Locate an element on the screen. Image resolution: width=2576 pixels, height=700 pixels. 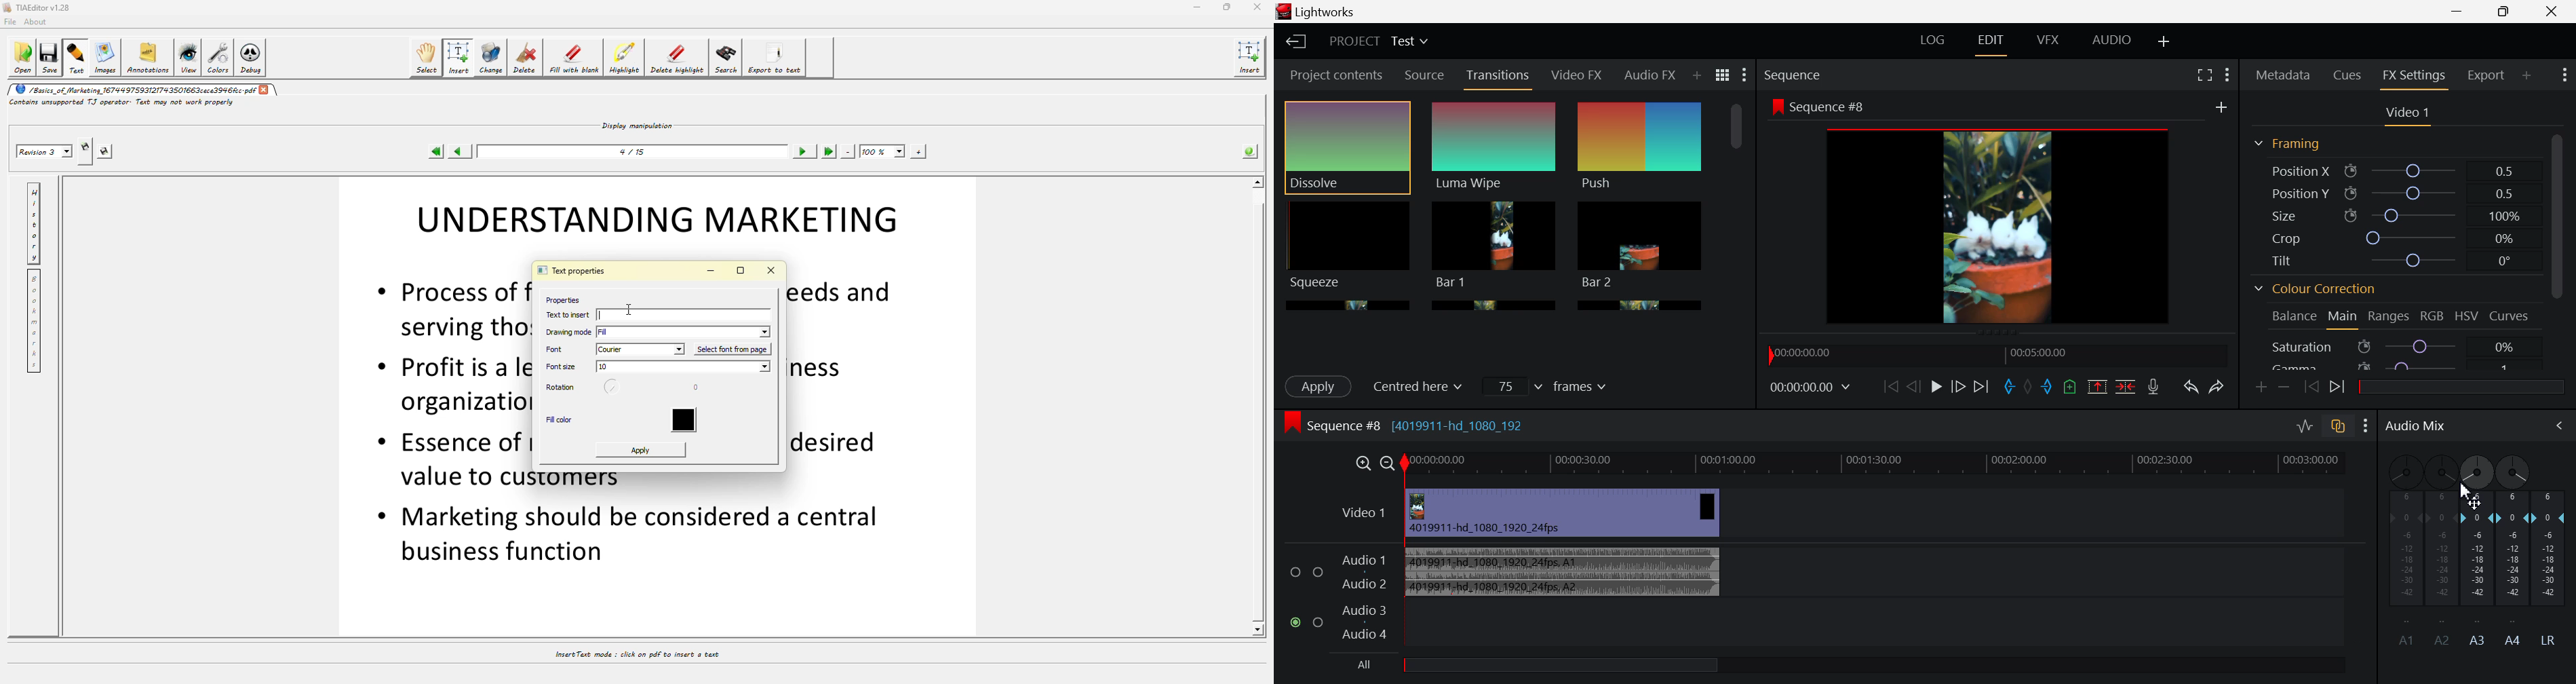
Scroll Bar is located at coordinates (2560, 250).